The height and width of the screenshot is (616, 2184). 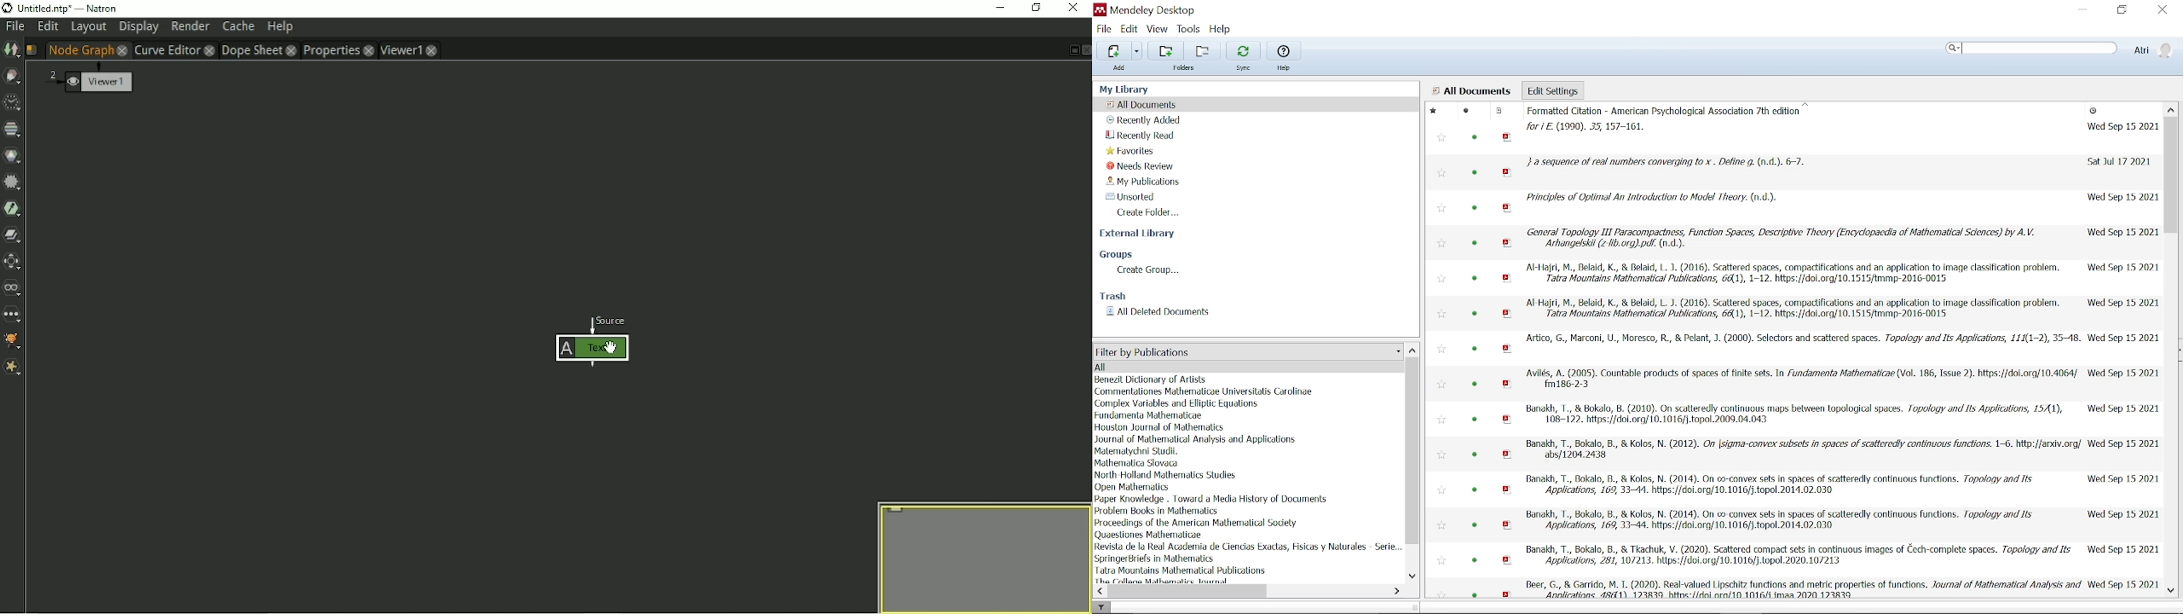 What do you see at coordinates (1552, 90) in the screenshot?
I see `Edit settings` at bounding box center [1552, 90].